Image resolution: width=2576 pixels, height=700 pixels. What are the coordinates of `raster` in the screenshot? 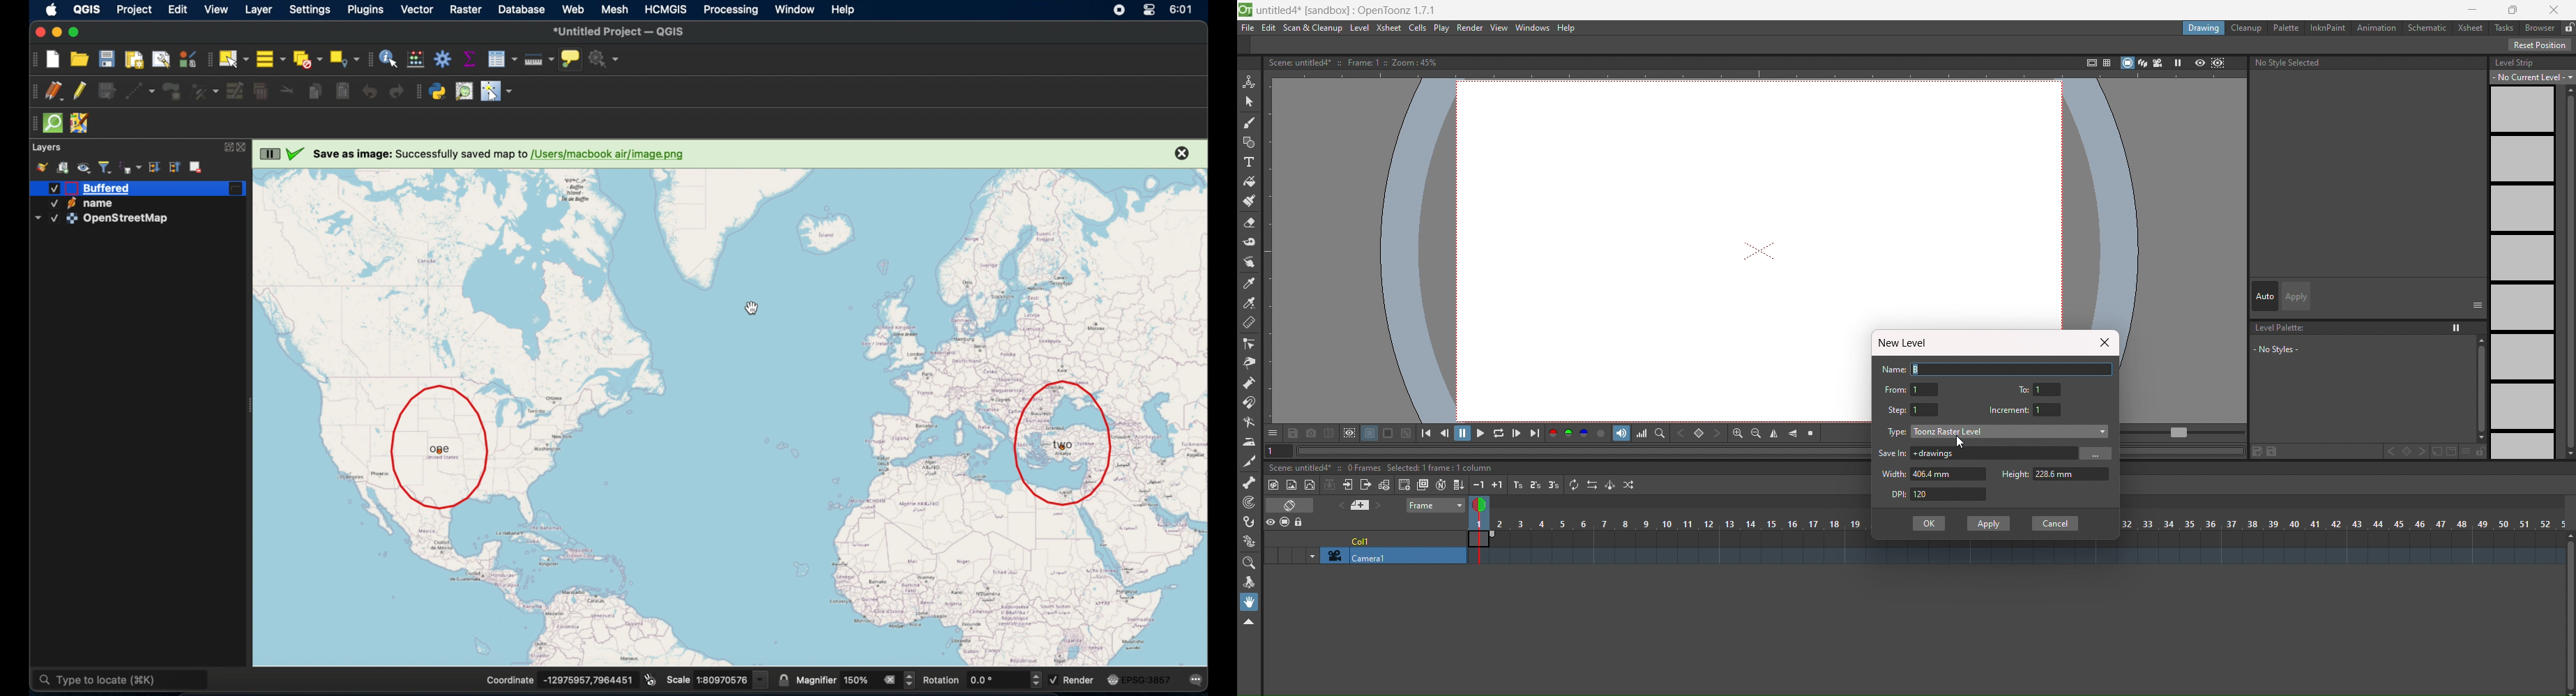 It's located at (467, 9).